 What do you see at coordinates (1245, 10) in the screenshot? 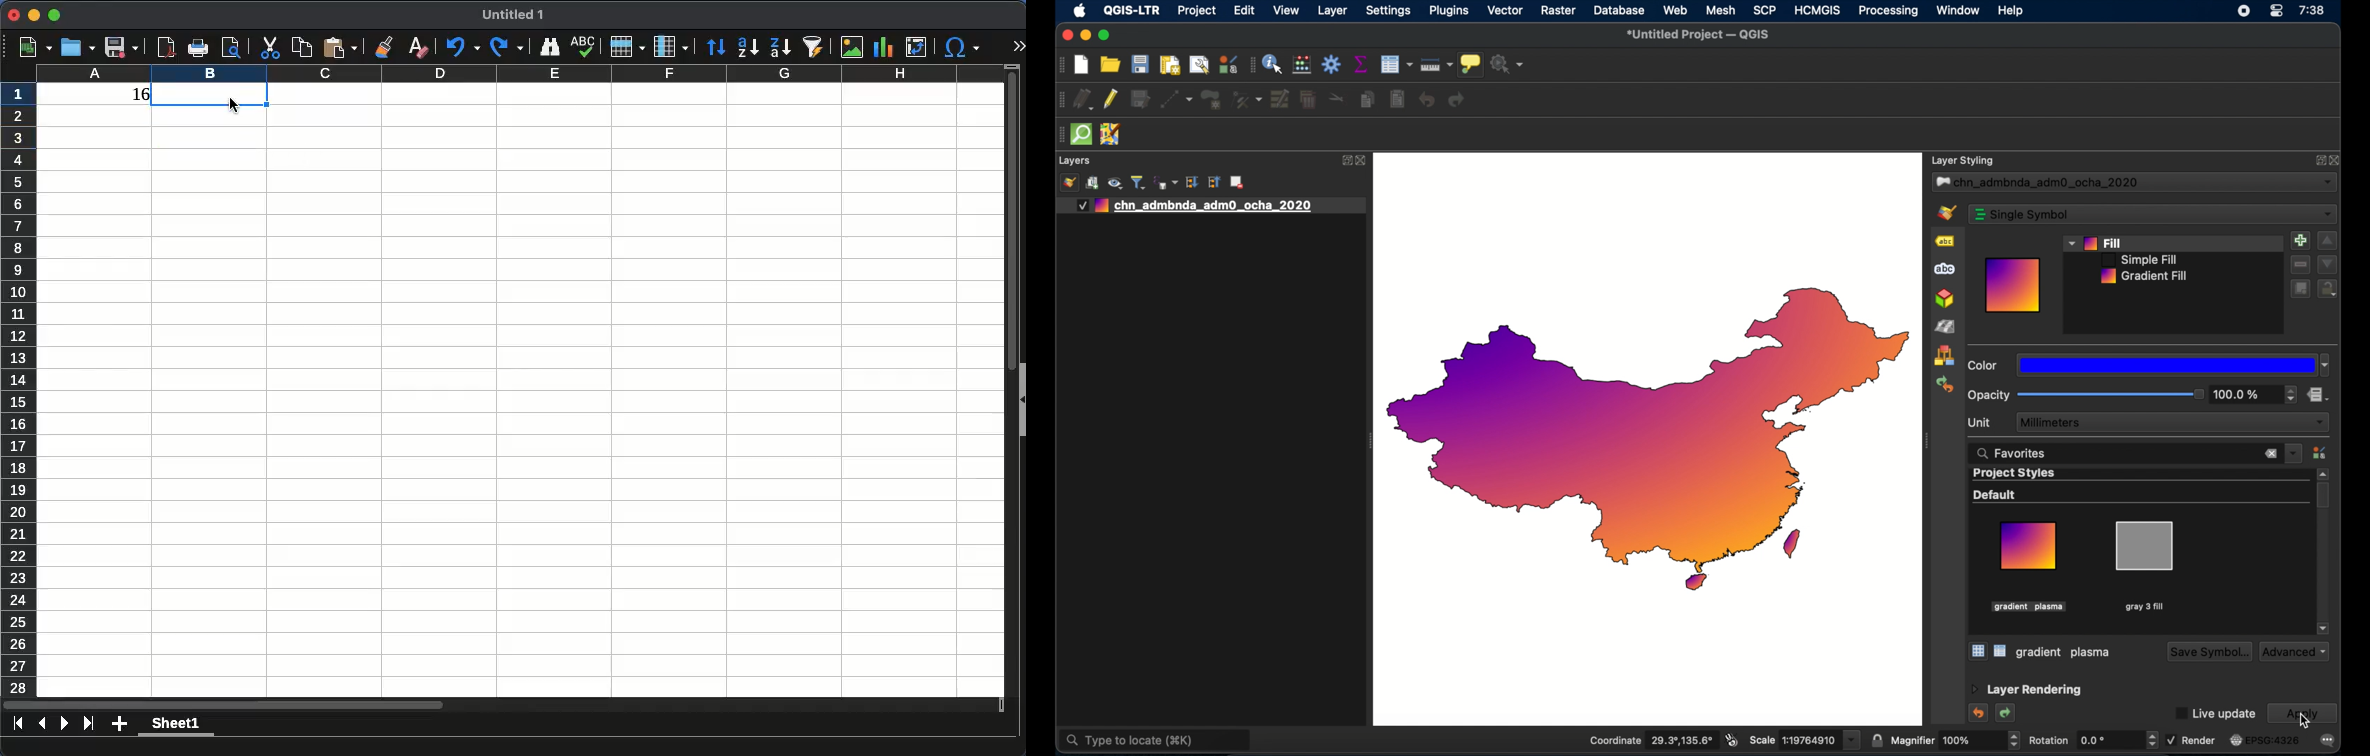
I see `edit` at bounding box center [1245, 10].